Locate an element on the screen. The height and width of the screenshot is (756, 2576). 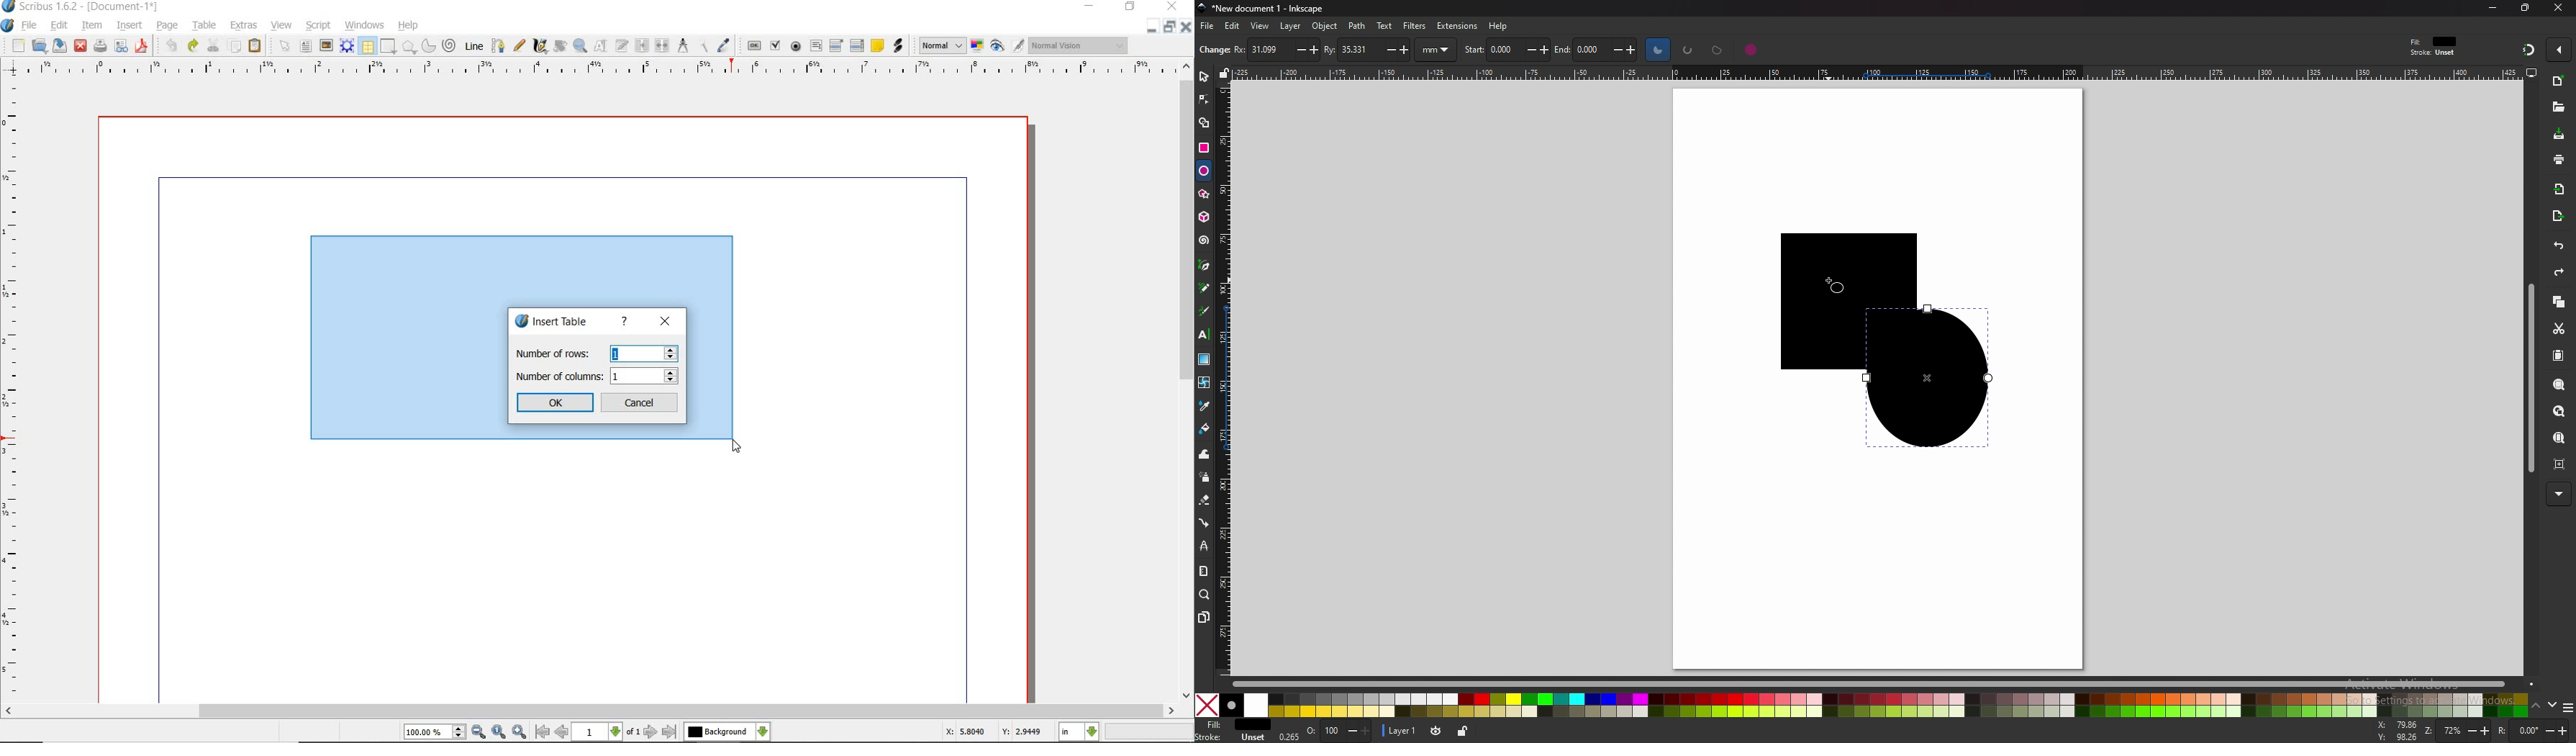
calligraphic line is located at coordinates (541, 46).